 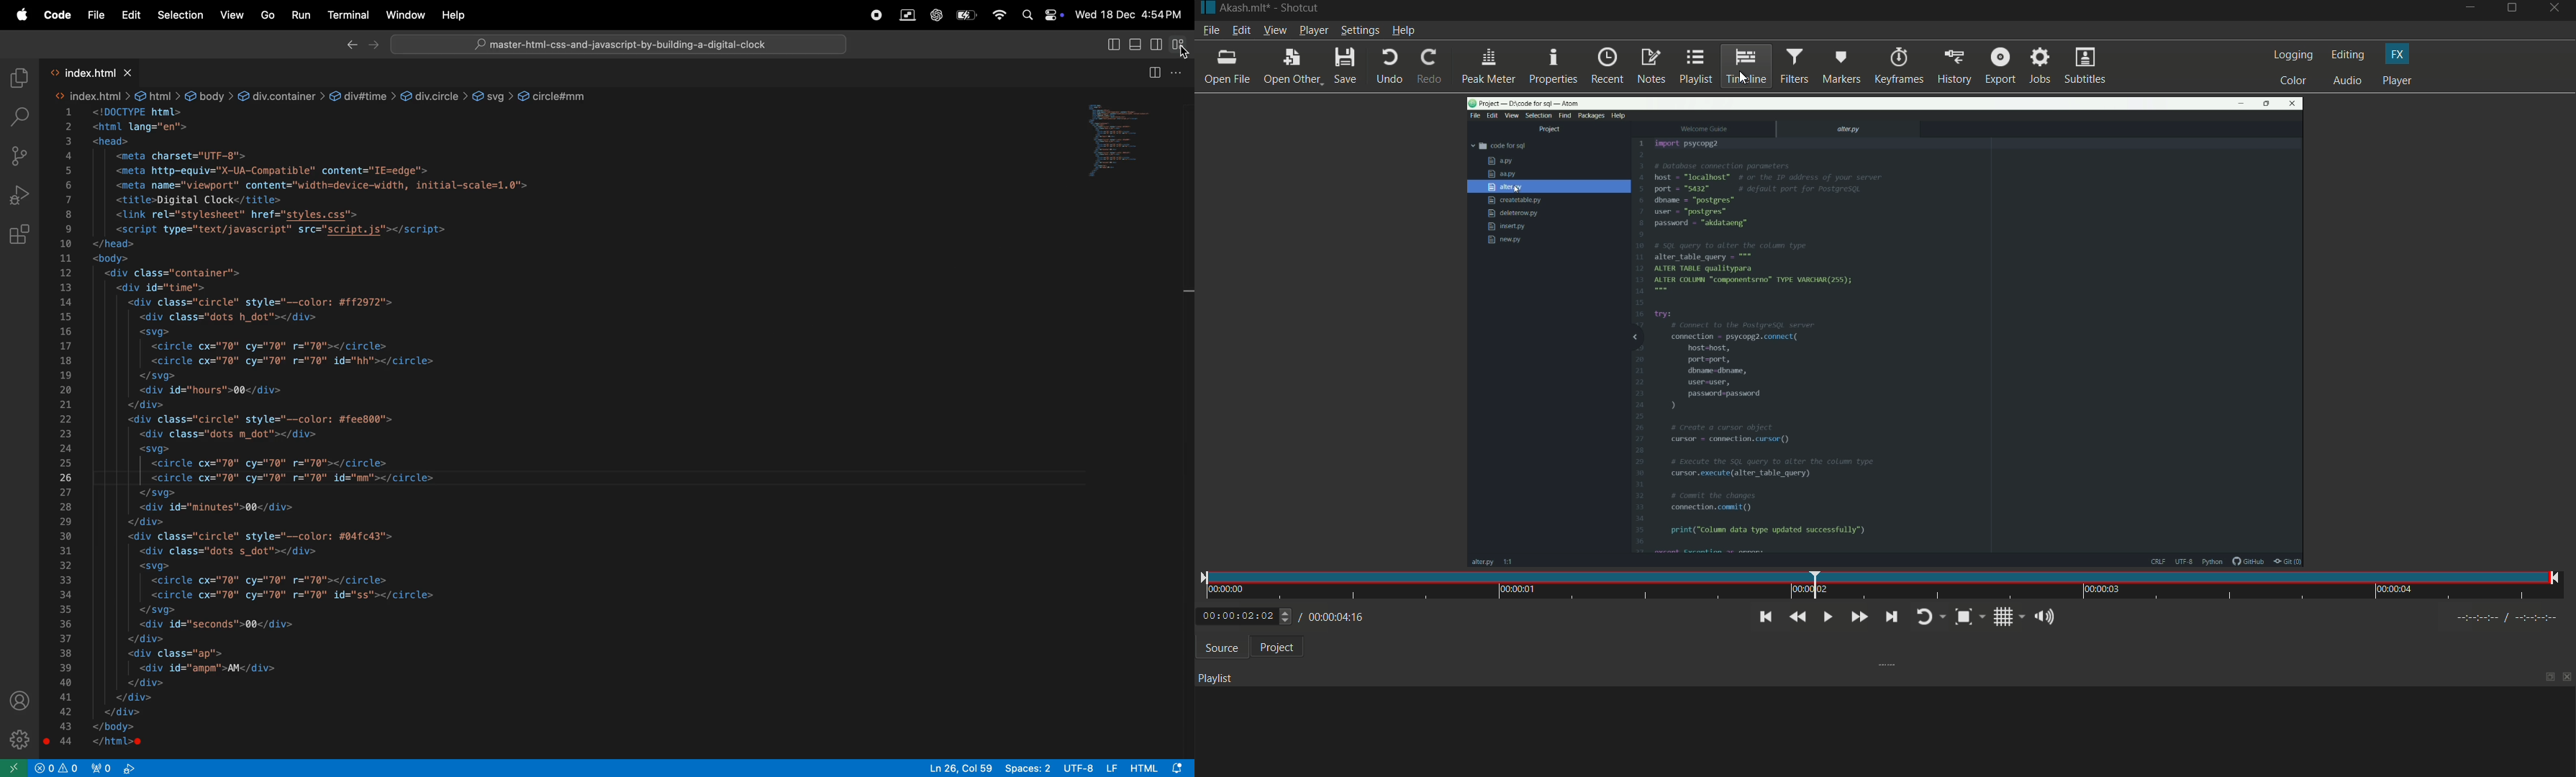 What do you see at coordinates (2346, 55) in the screenshot?
I see `editing` at bounding box center [2346, 55].